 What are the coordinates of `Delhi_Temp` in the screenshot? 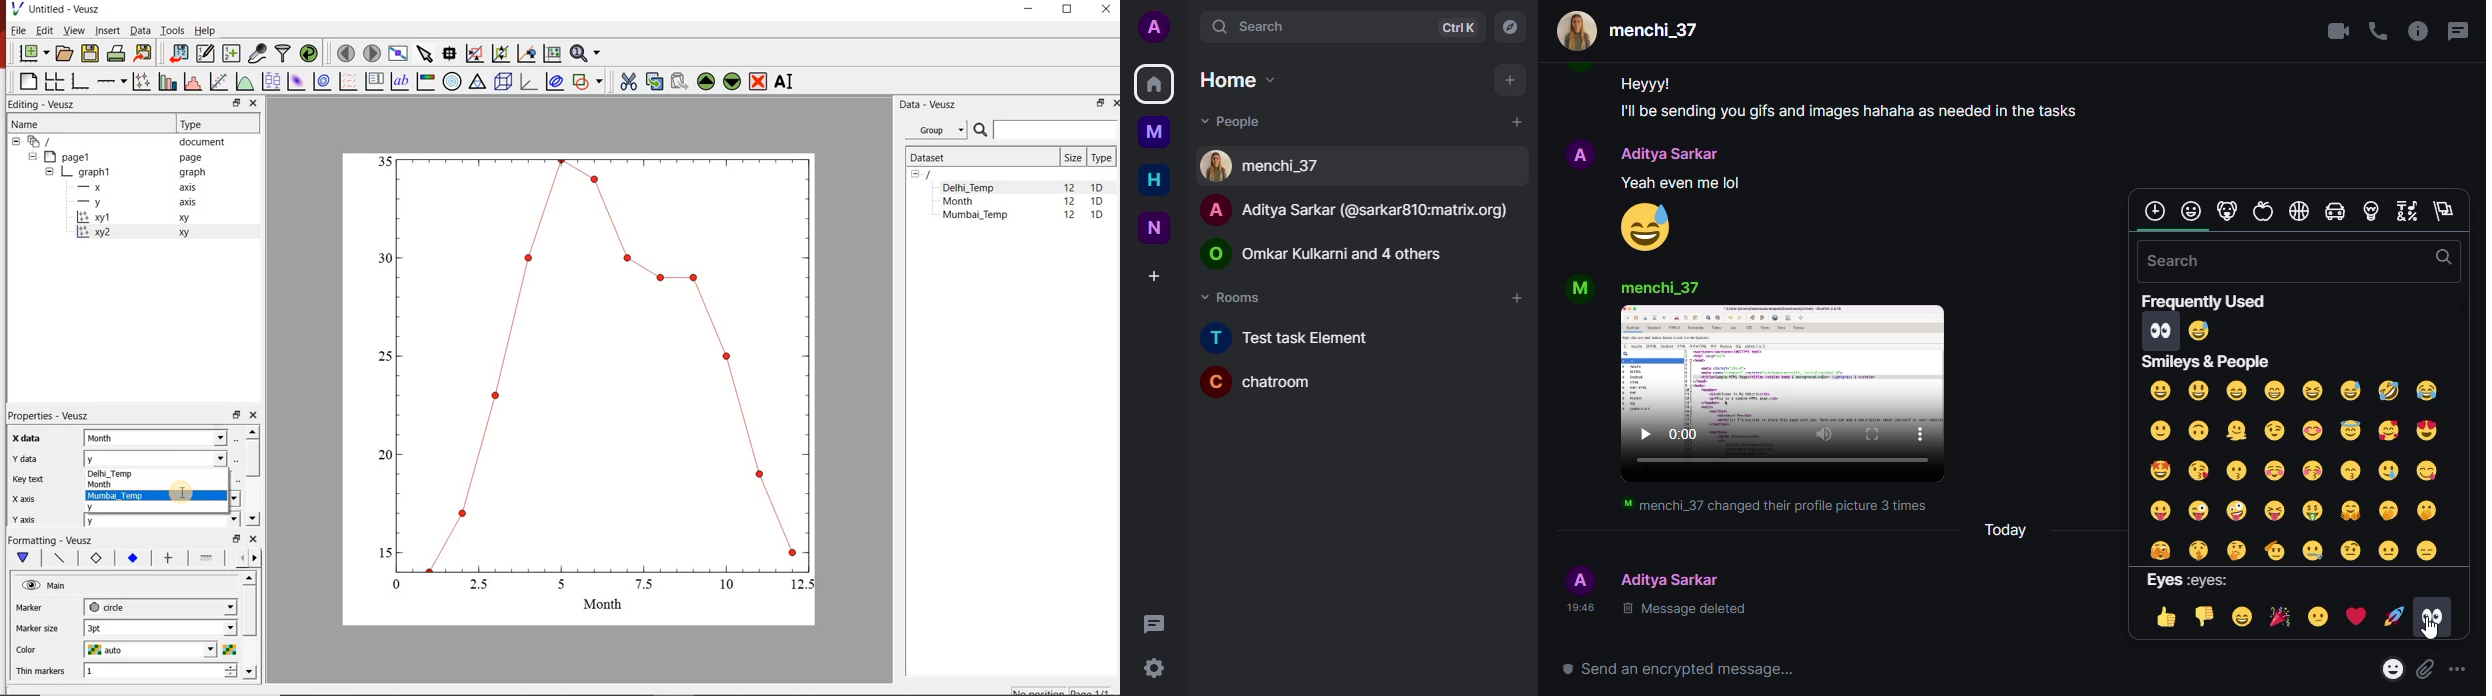 It's located at (163, 473).